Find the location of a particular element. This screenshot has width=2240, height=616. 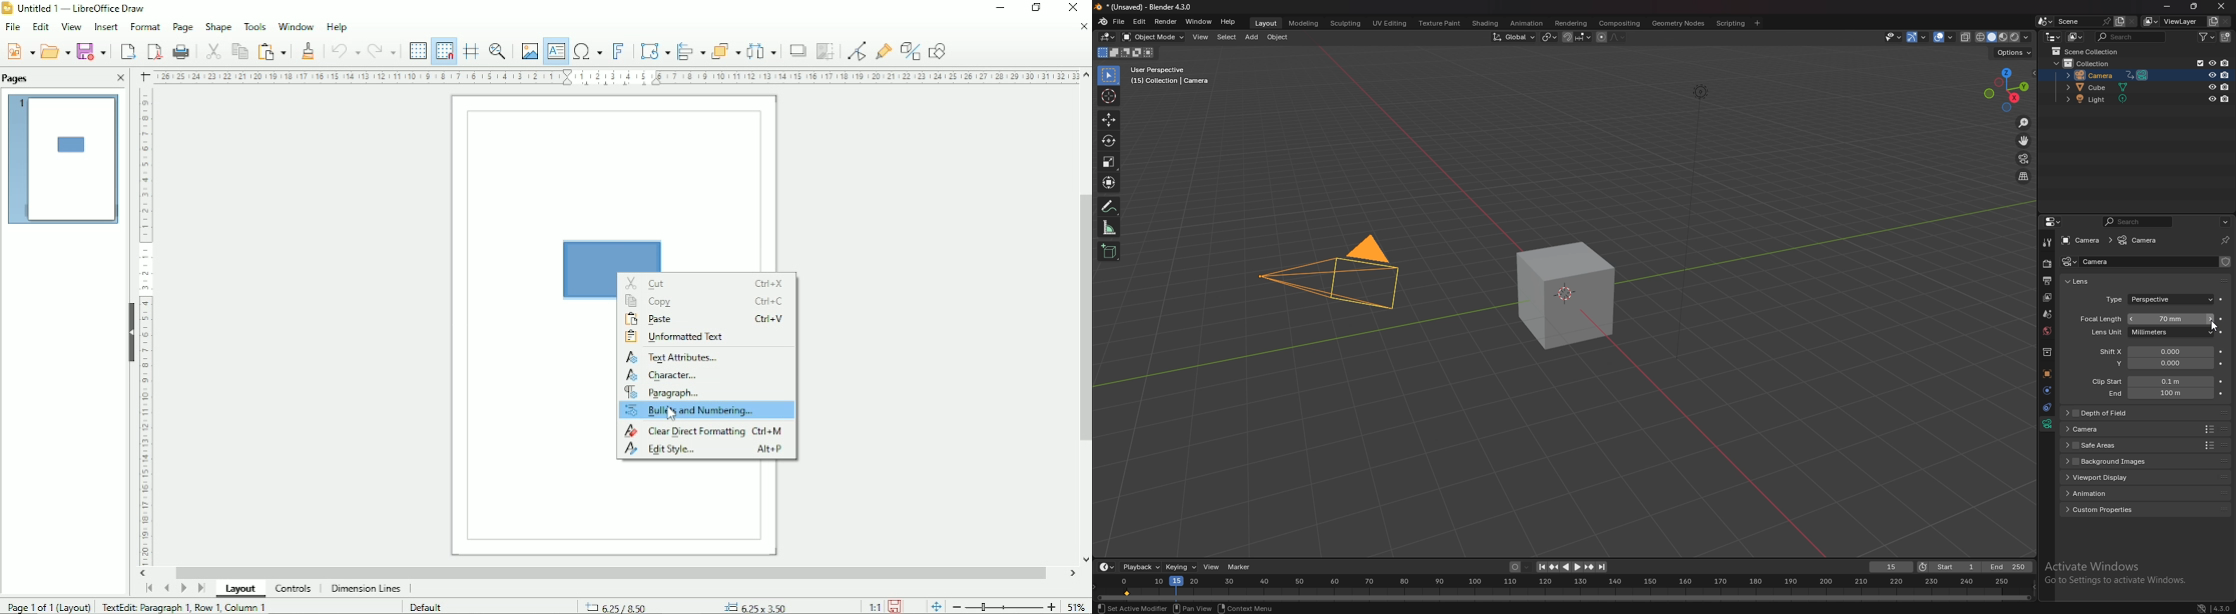

constraints is located at coordinates (2048, 407).